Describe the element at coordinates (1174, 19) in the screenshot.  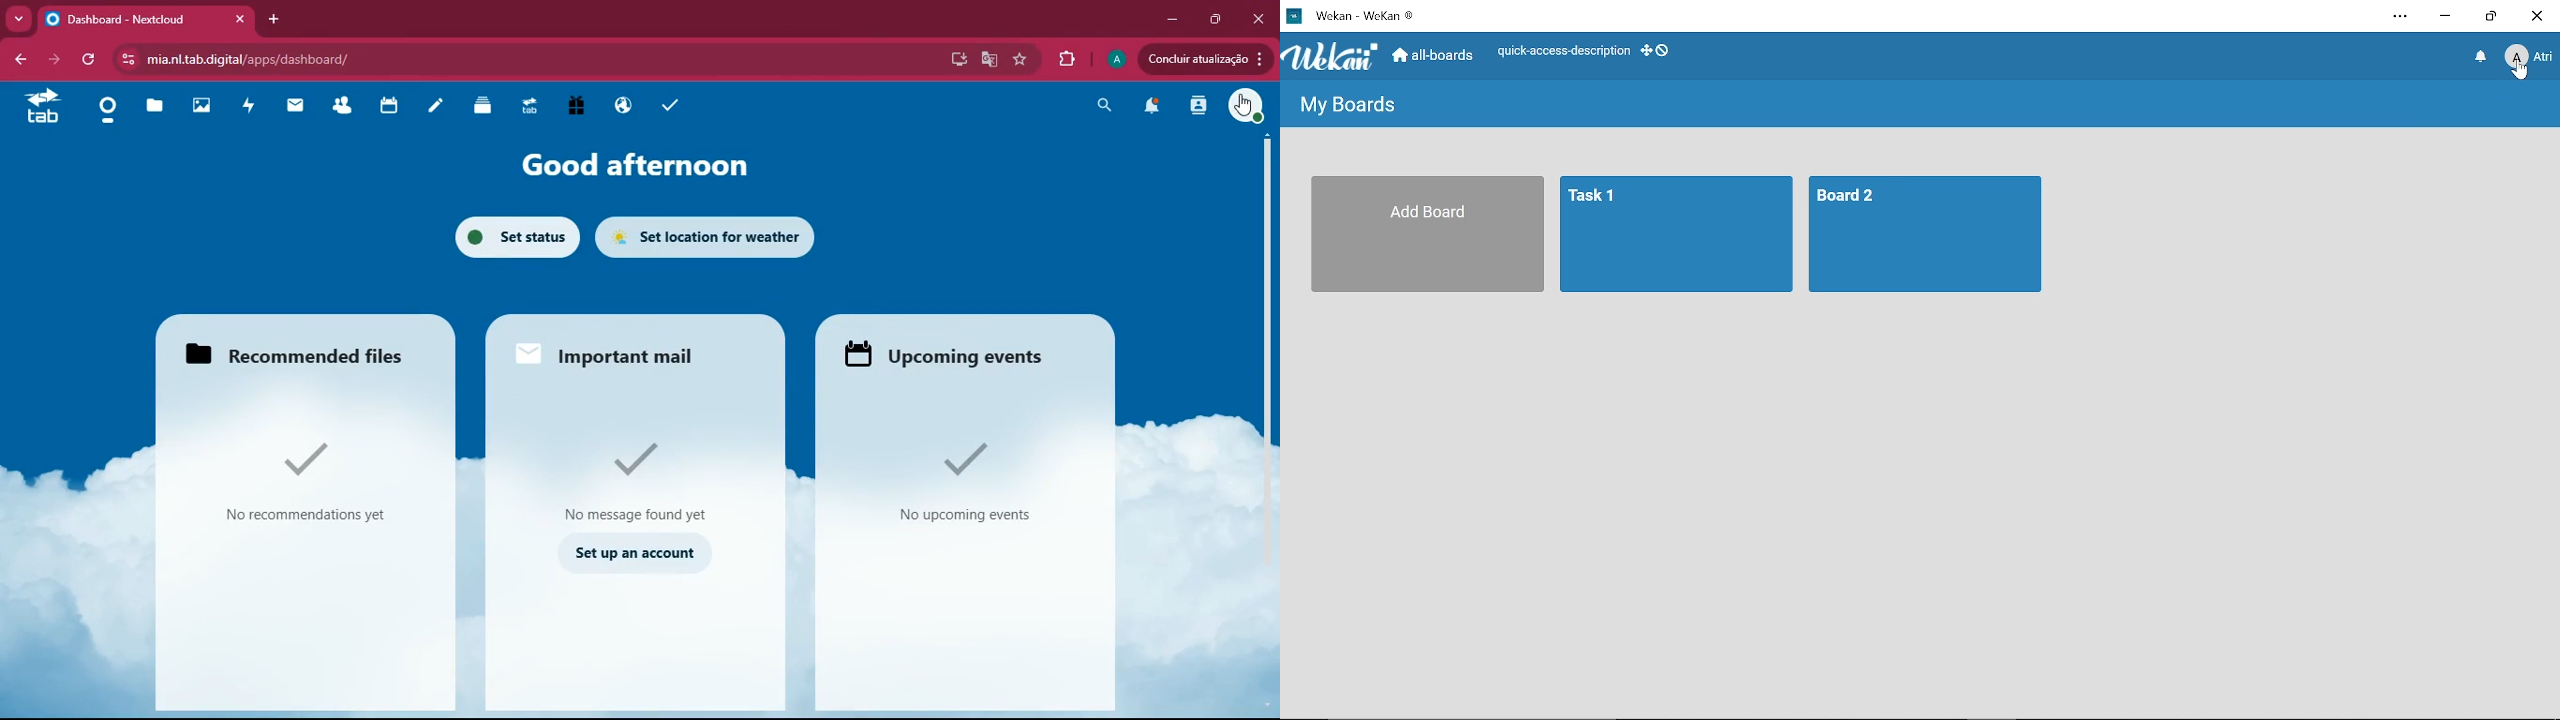
I see `minimize` at that location.